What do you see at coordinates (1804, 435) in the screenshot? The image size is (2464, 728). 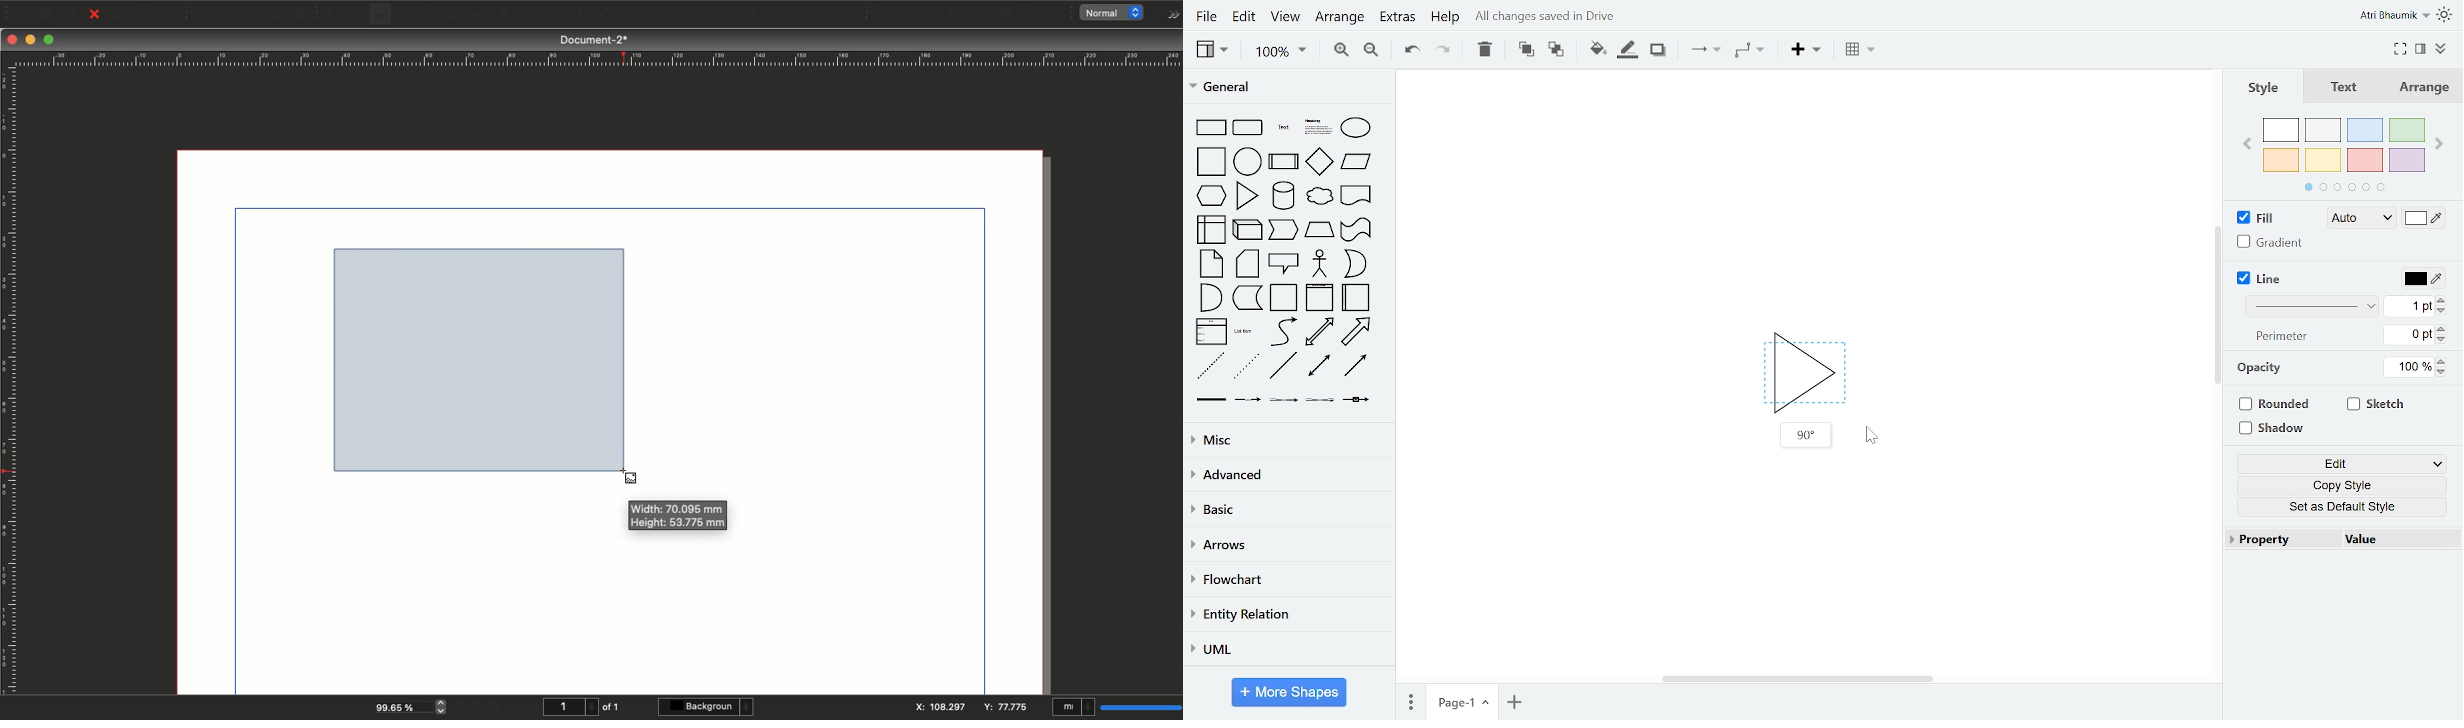 I see `90 degrees` at bounding box center [1804, 435].